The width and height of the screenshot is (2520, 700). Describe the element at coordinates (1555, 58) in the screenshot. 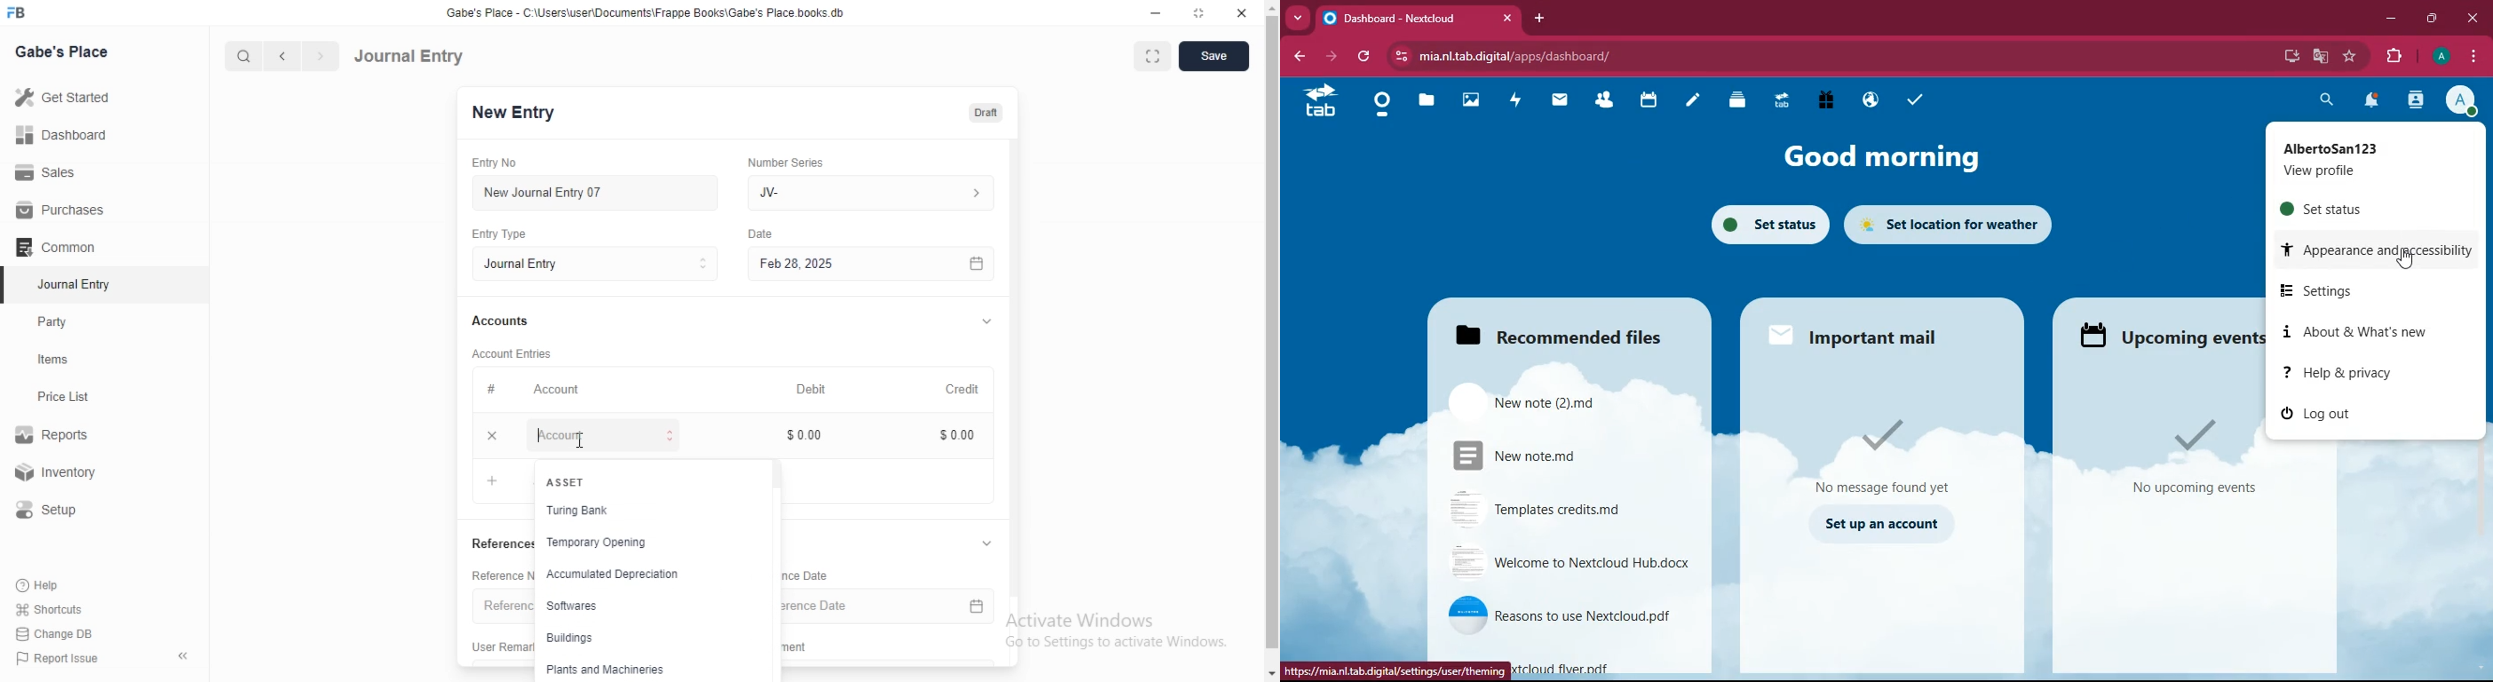

I see `url` at that location.